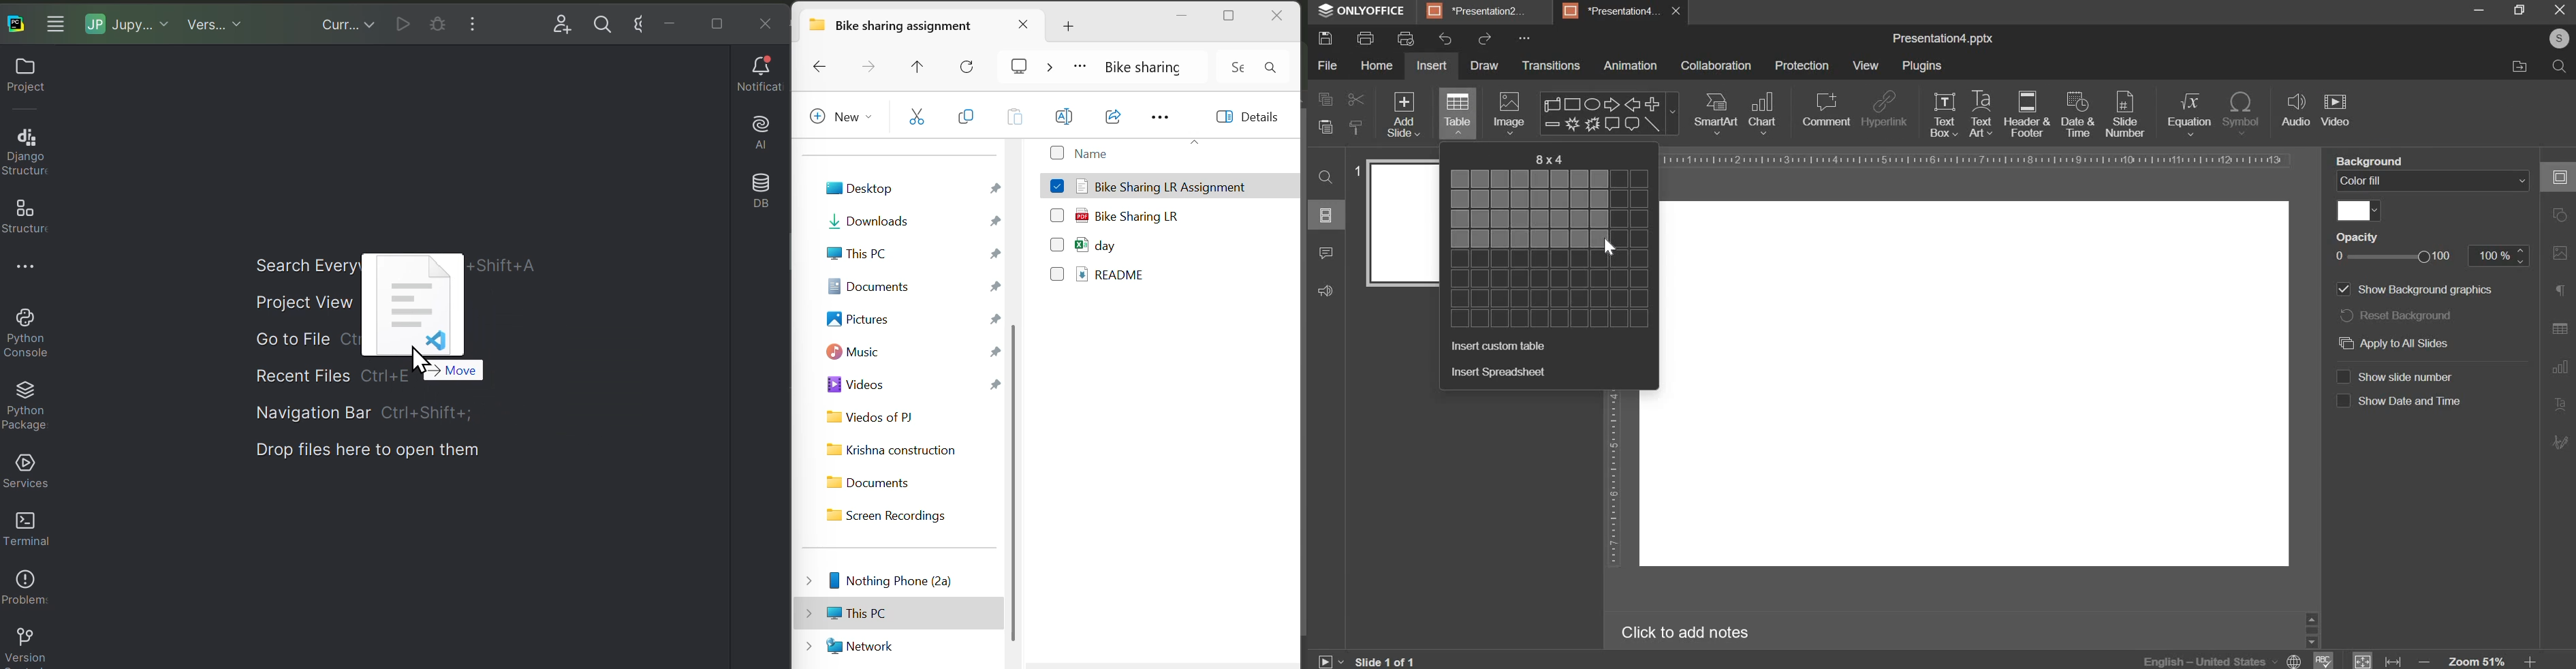 The height and width of the screenshot is (672, 2576). Describe the element at coordinates (1803, 66) in the screenshot. I see `protection` at that location.